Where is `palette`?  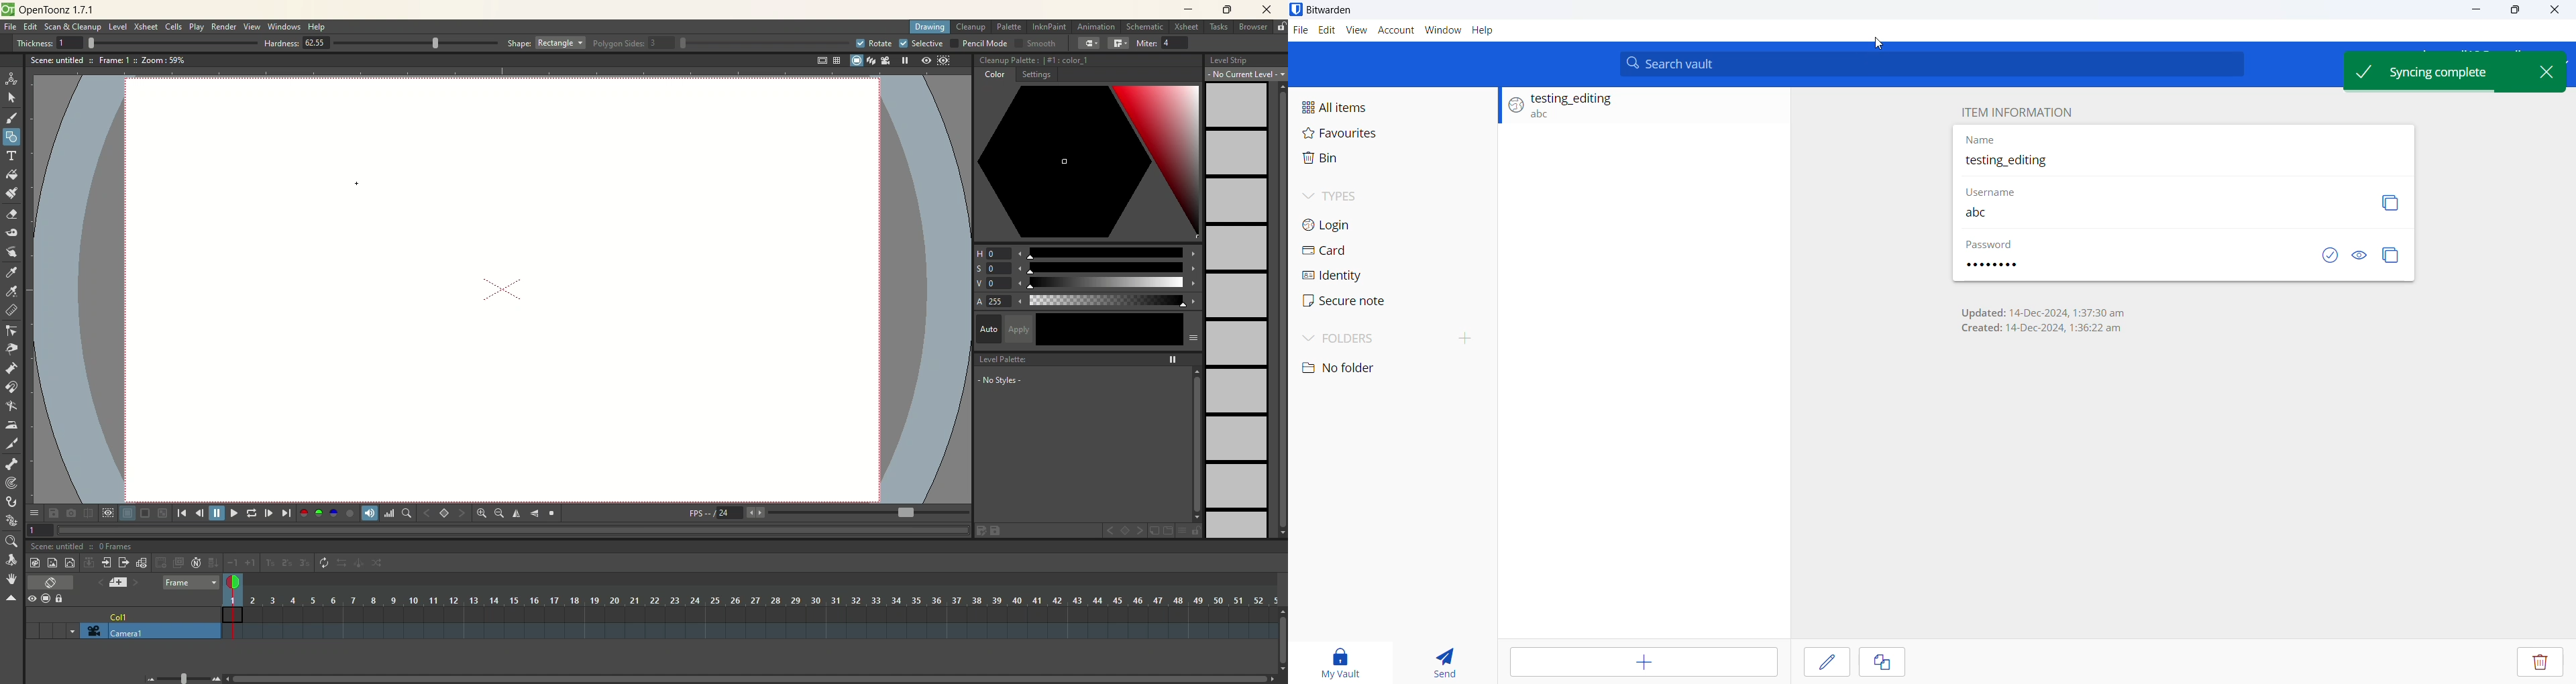 palette is located at coordinates (1010, 27).